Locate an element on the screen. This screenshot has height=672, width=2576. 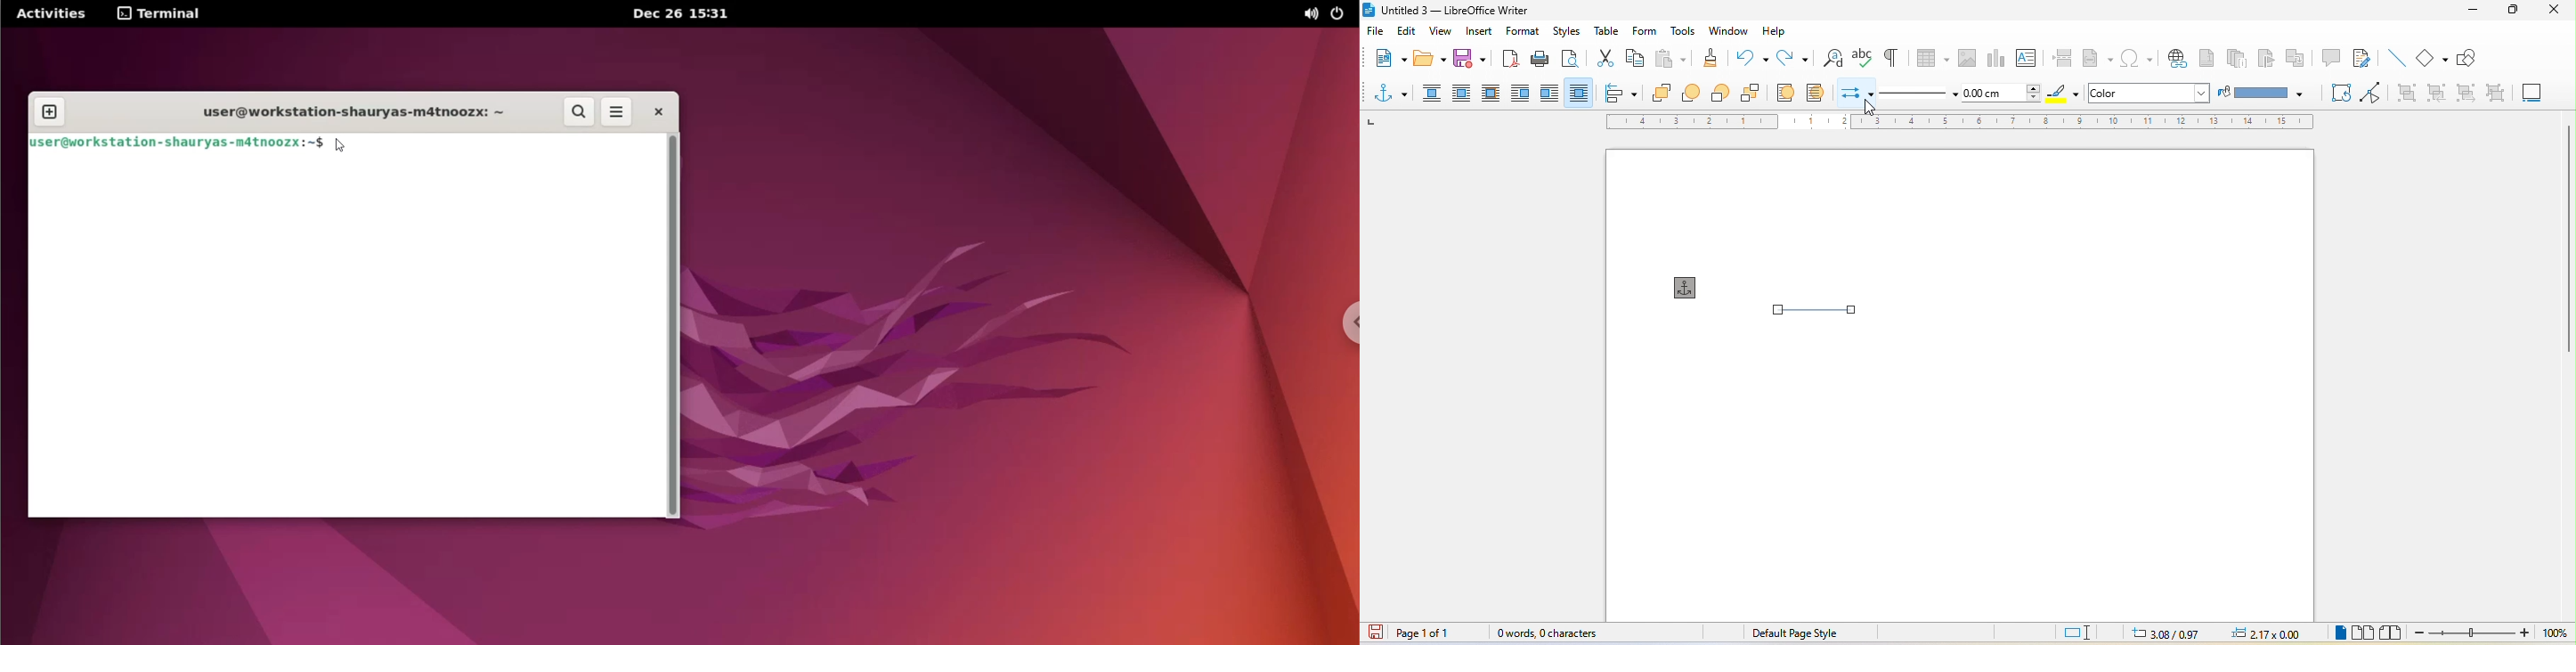
form is located at coordinates (1644, 31).